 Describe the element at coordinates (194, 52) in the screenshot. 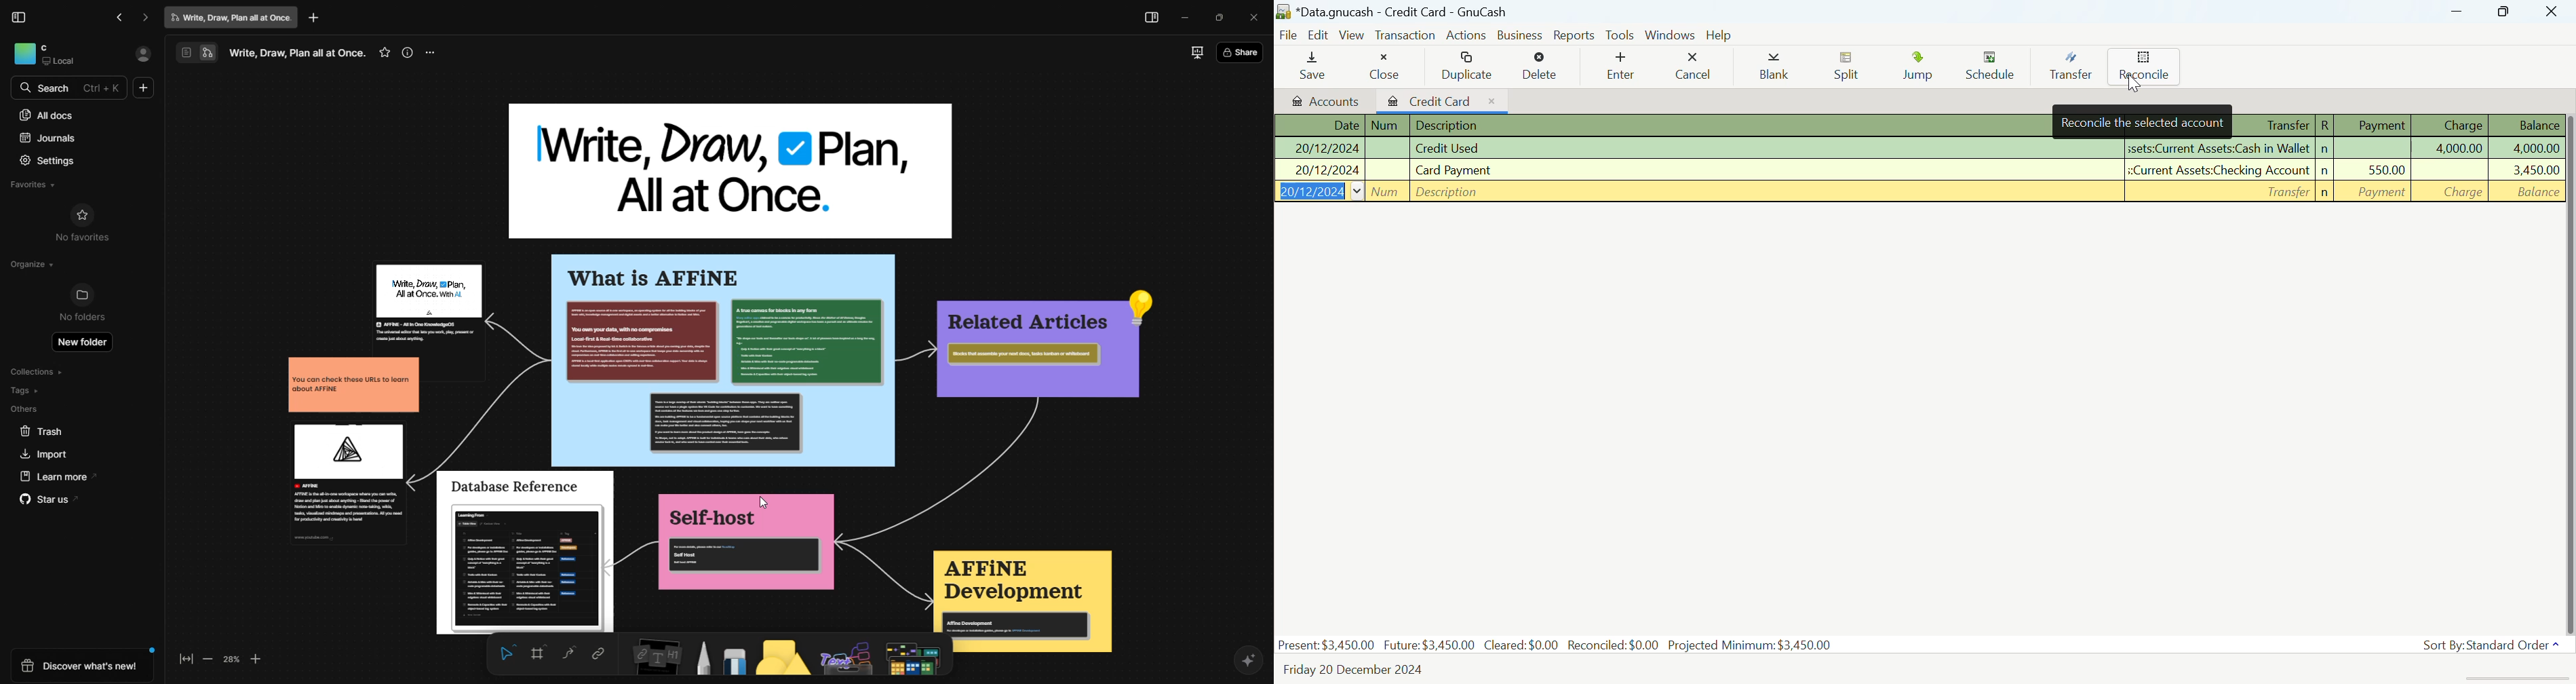

I see `icons` at that location.